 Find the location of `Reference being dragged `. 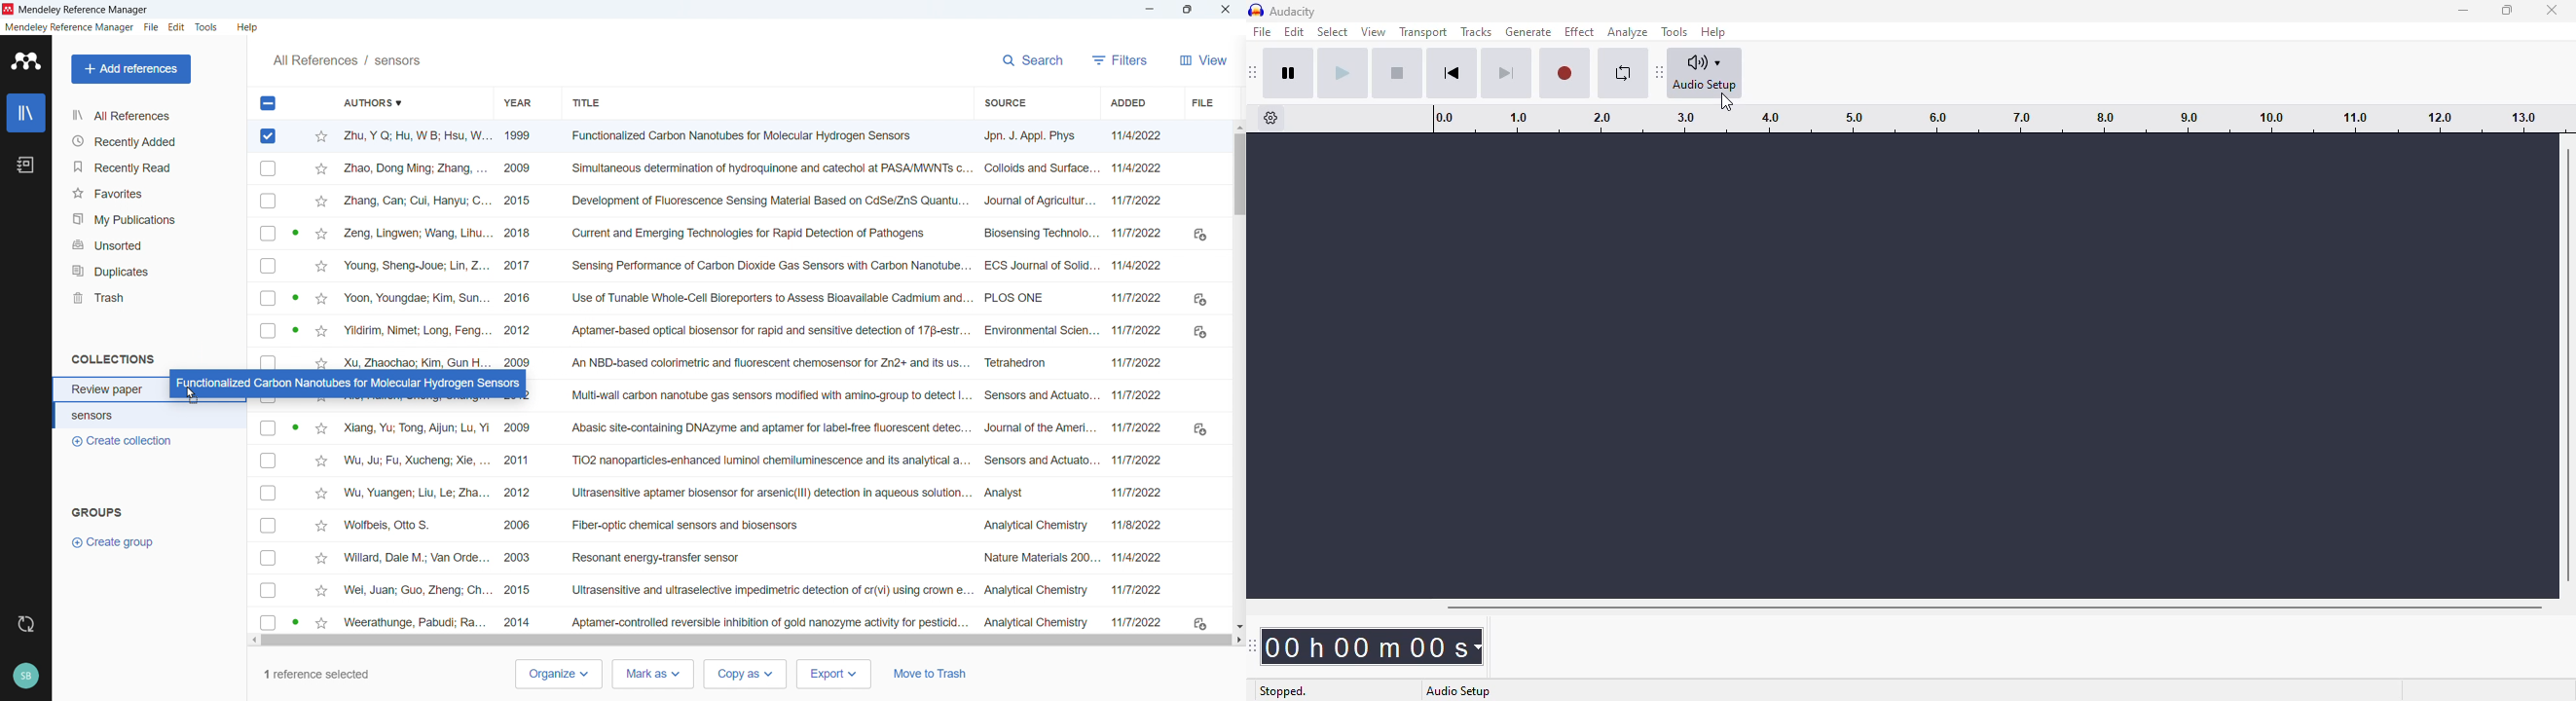

Reference being dragged  is located at coordinates (346, 382).